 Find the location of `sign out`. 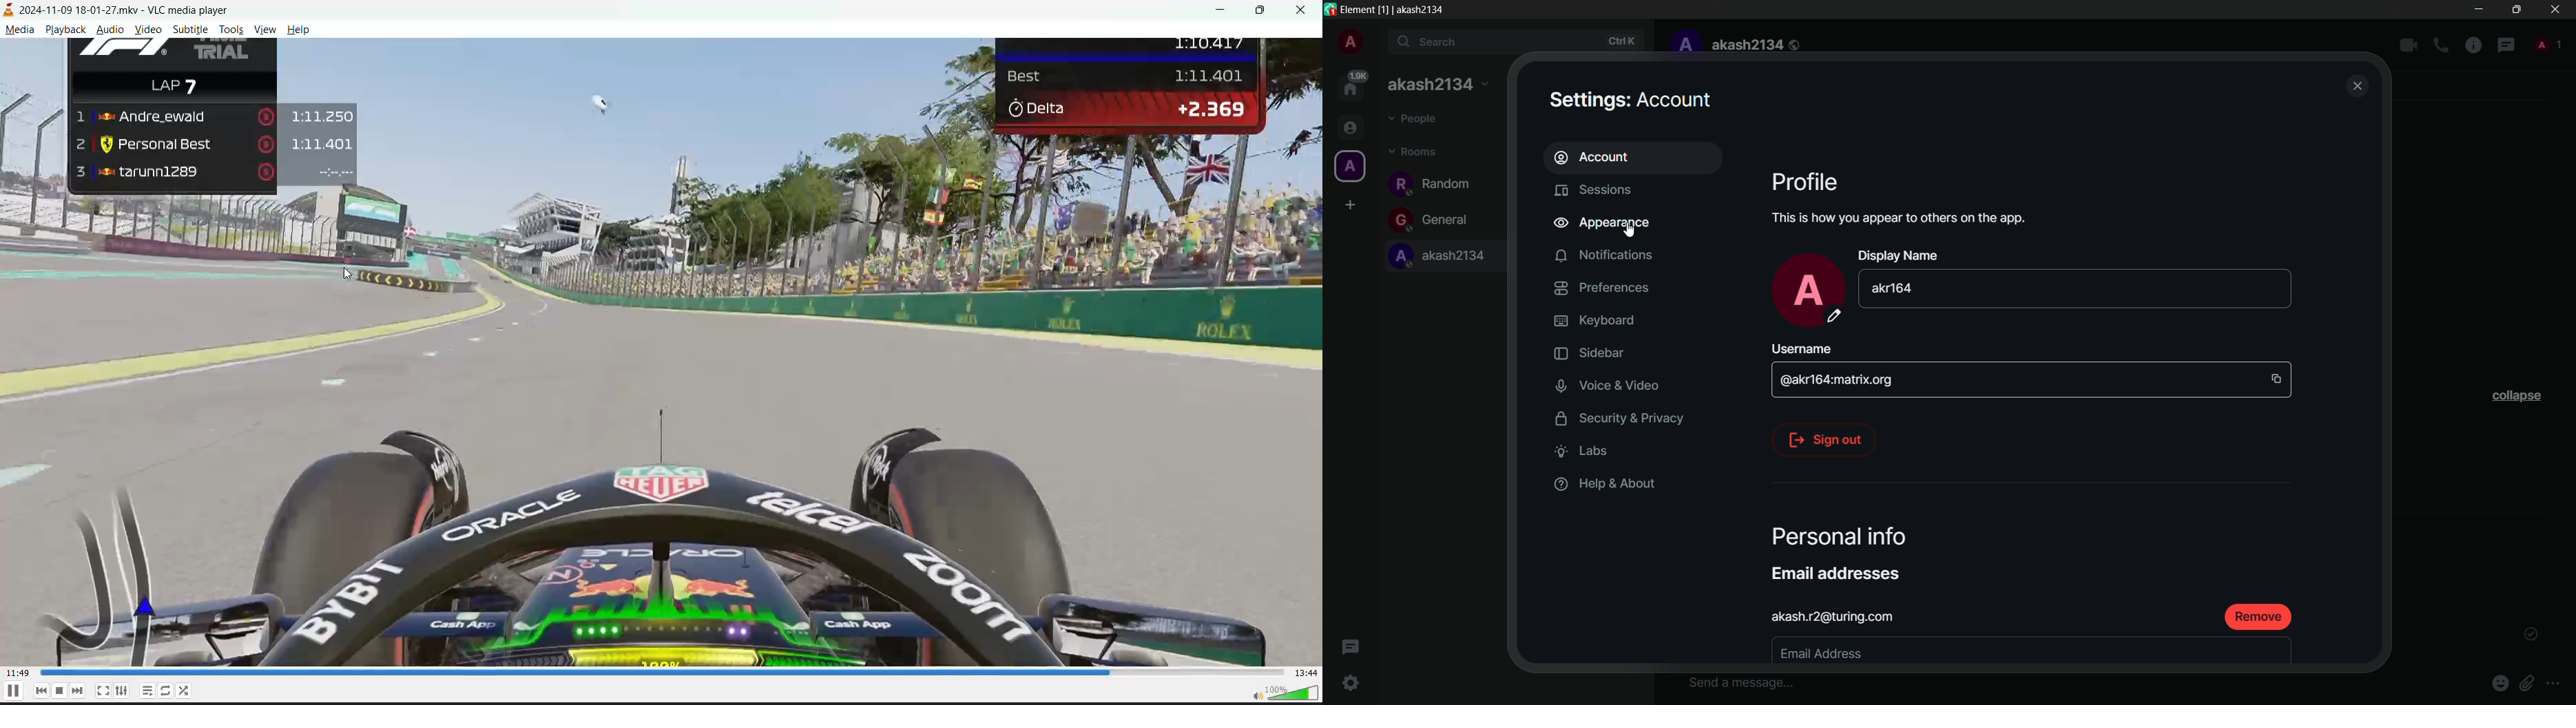

sign out is located at coordinates (1818, 441).